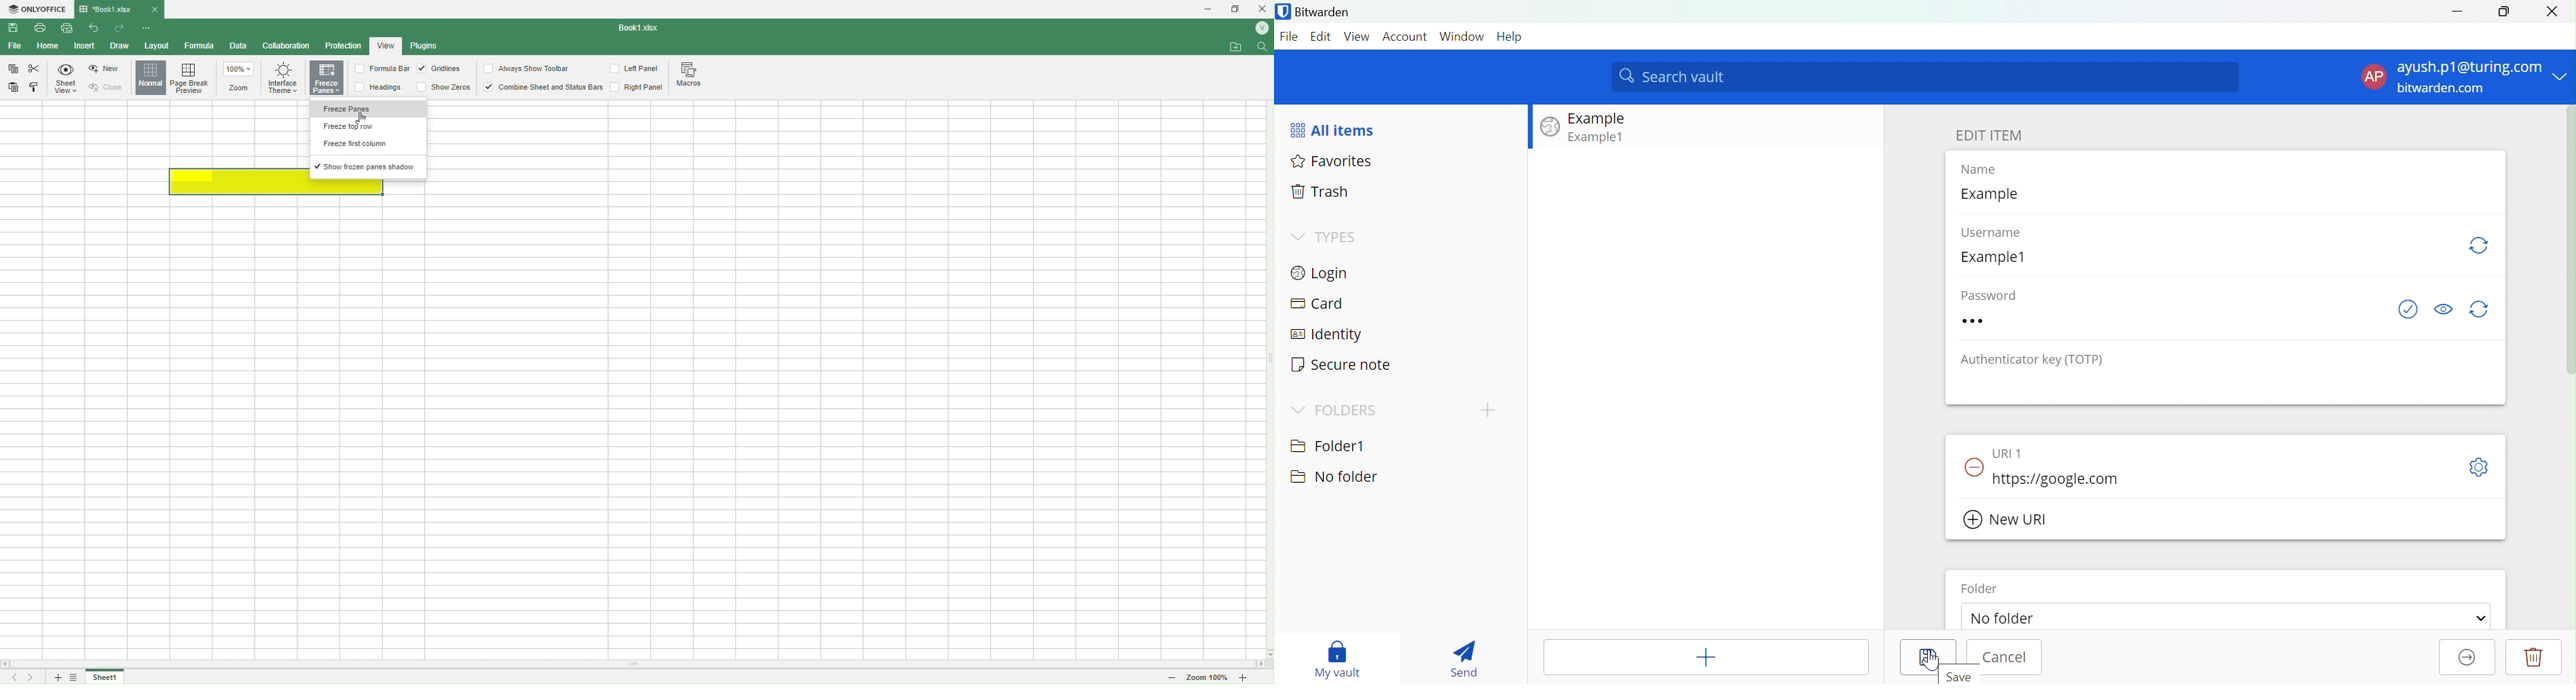 The image size is (2576, 700). Describe the element at coordinates (1599, 119) in the screenshot. I see `Example` at that location.